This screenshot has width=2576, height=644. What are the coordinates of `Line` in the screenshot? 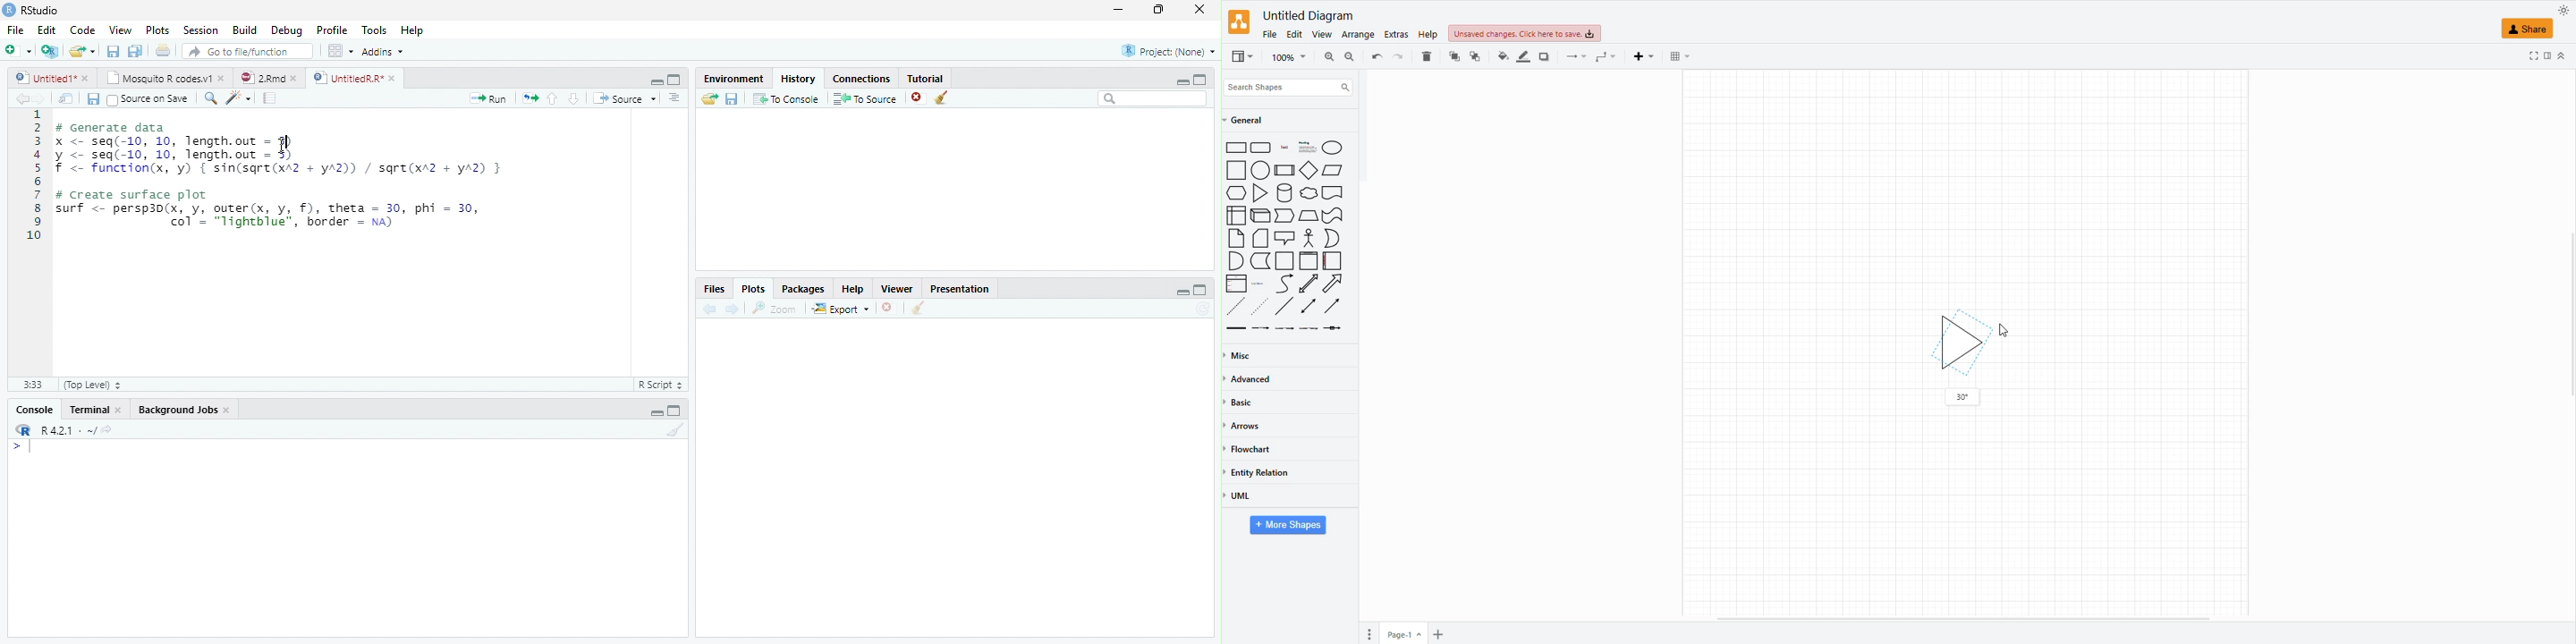 It's located at (1286, 306).